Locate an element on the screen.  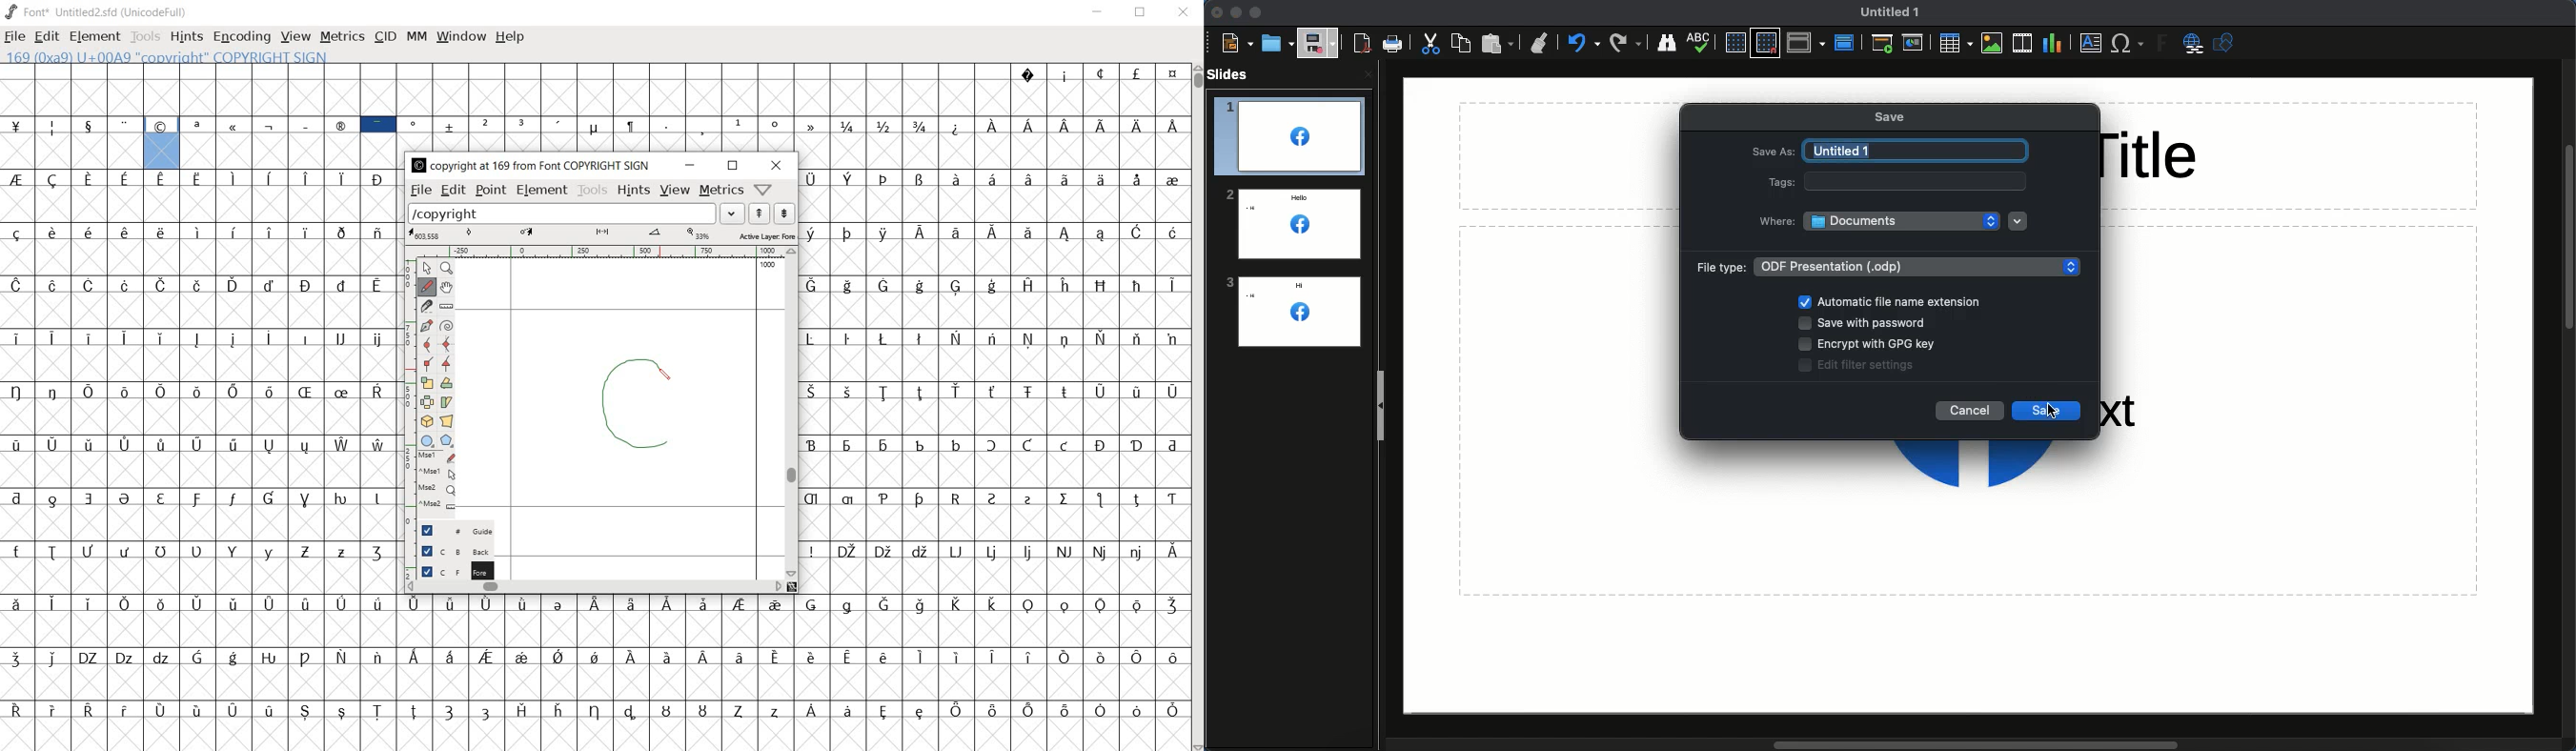
element is located at coordinates (542, 190).